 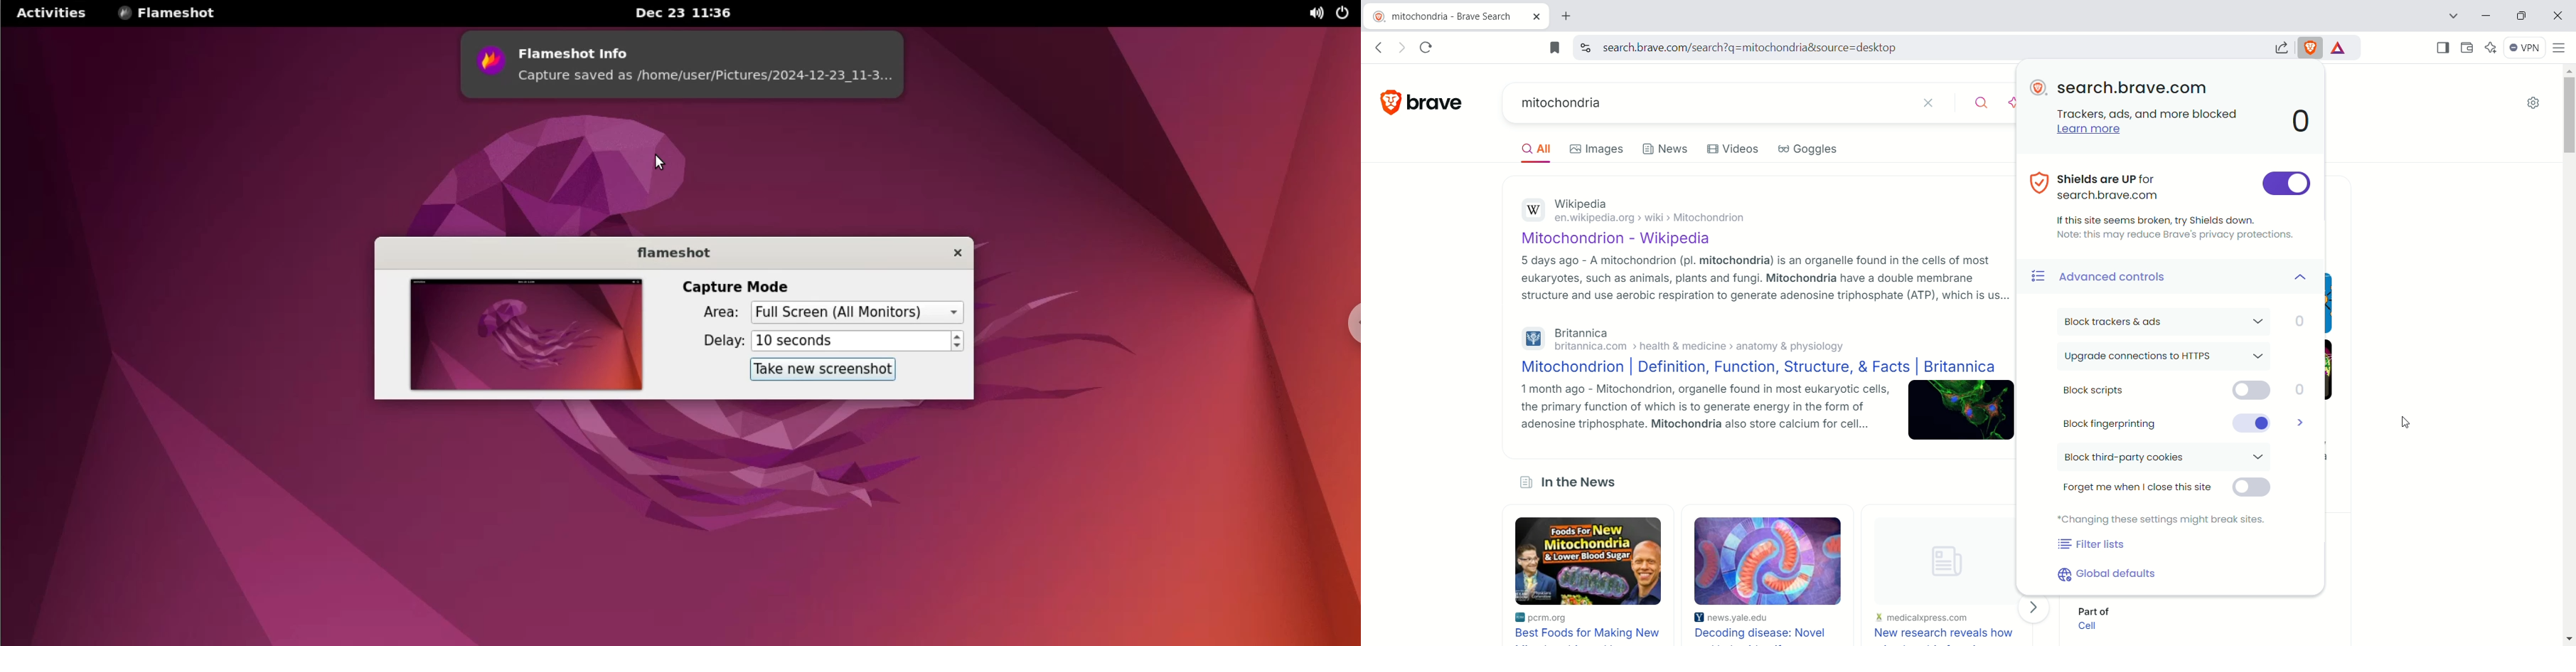 I want to click on 1 month ago - Mitochondrion, organelle found in most eukaryotic cells,
the primary function of which is to generate energy in the form of
adenosine triphosphate. Mitochondria also store calcium for cell..., so click(x=1706, y=407).